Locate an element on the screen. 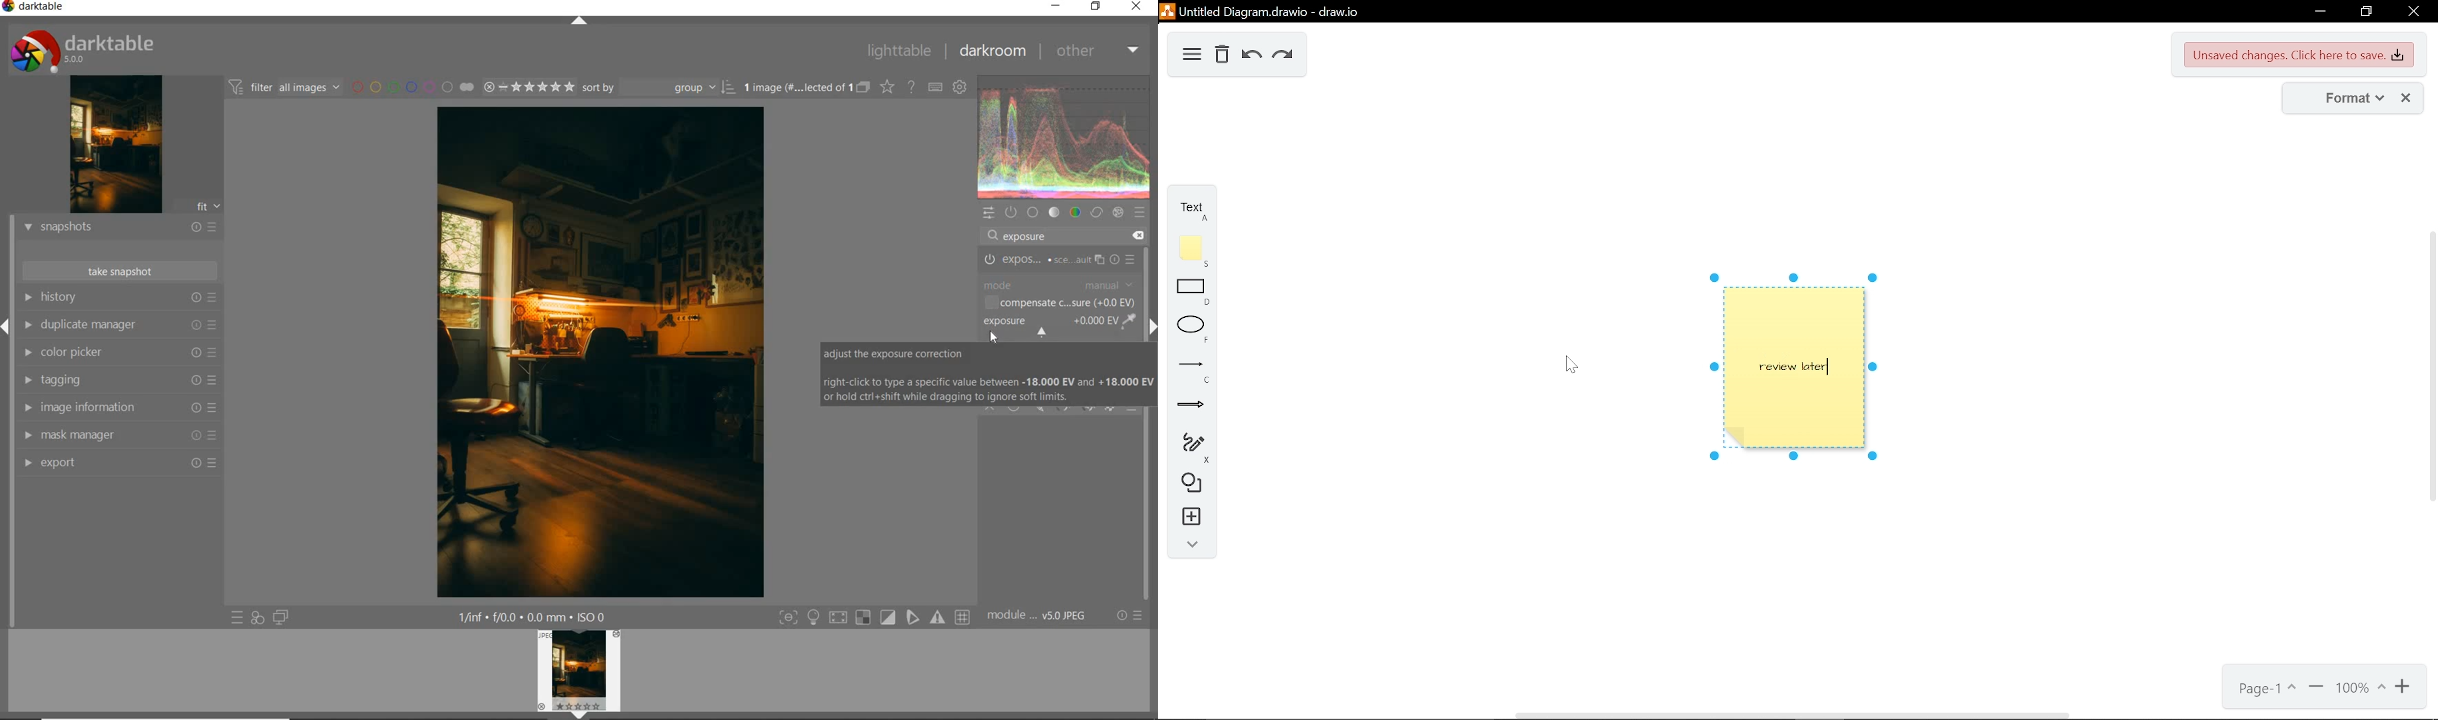  Cursor is located at coordinates (1572, 364).